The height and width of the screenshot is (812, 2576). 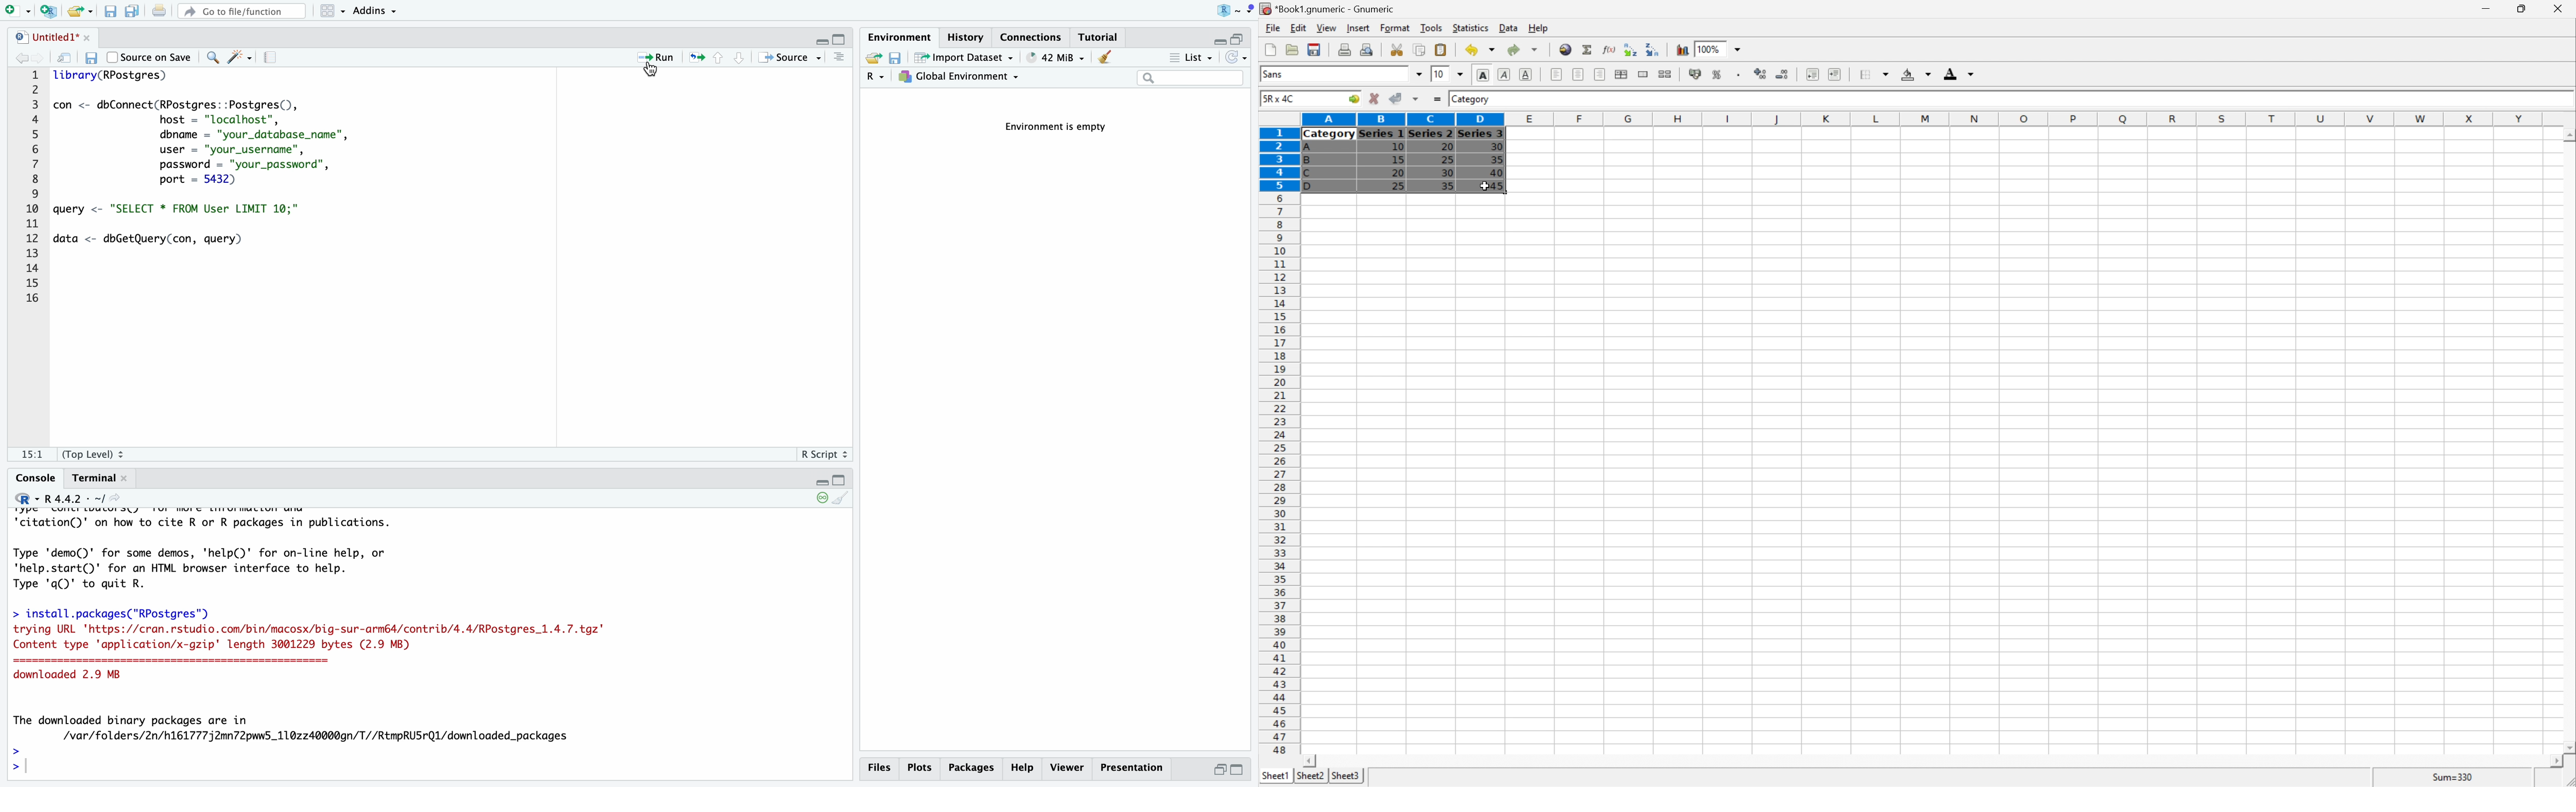 What do you see at coordinates (1190, 79) in the screenshot?
I see `search field` at bounding box center [1190, 79].